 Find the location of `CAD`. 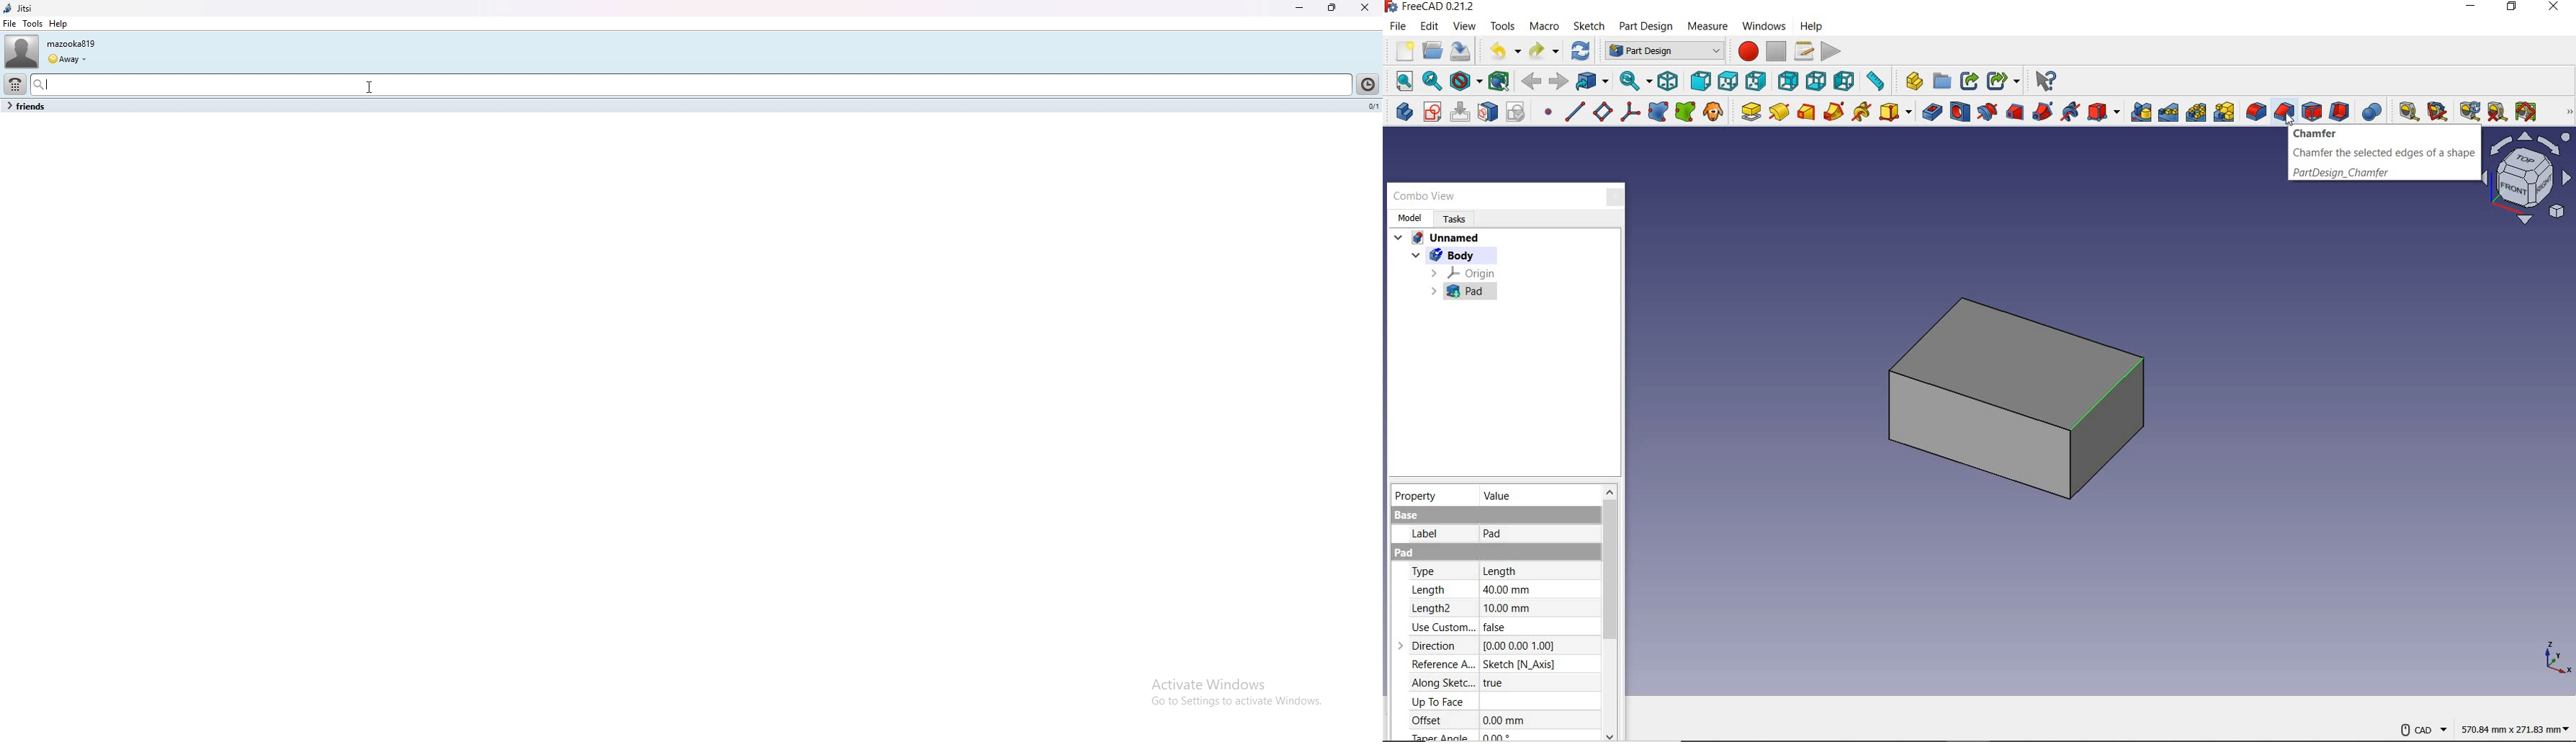

CAD is located at coordinates (2422, 731).